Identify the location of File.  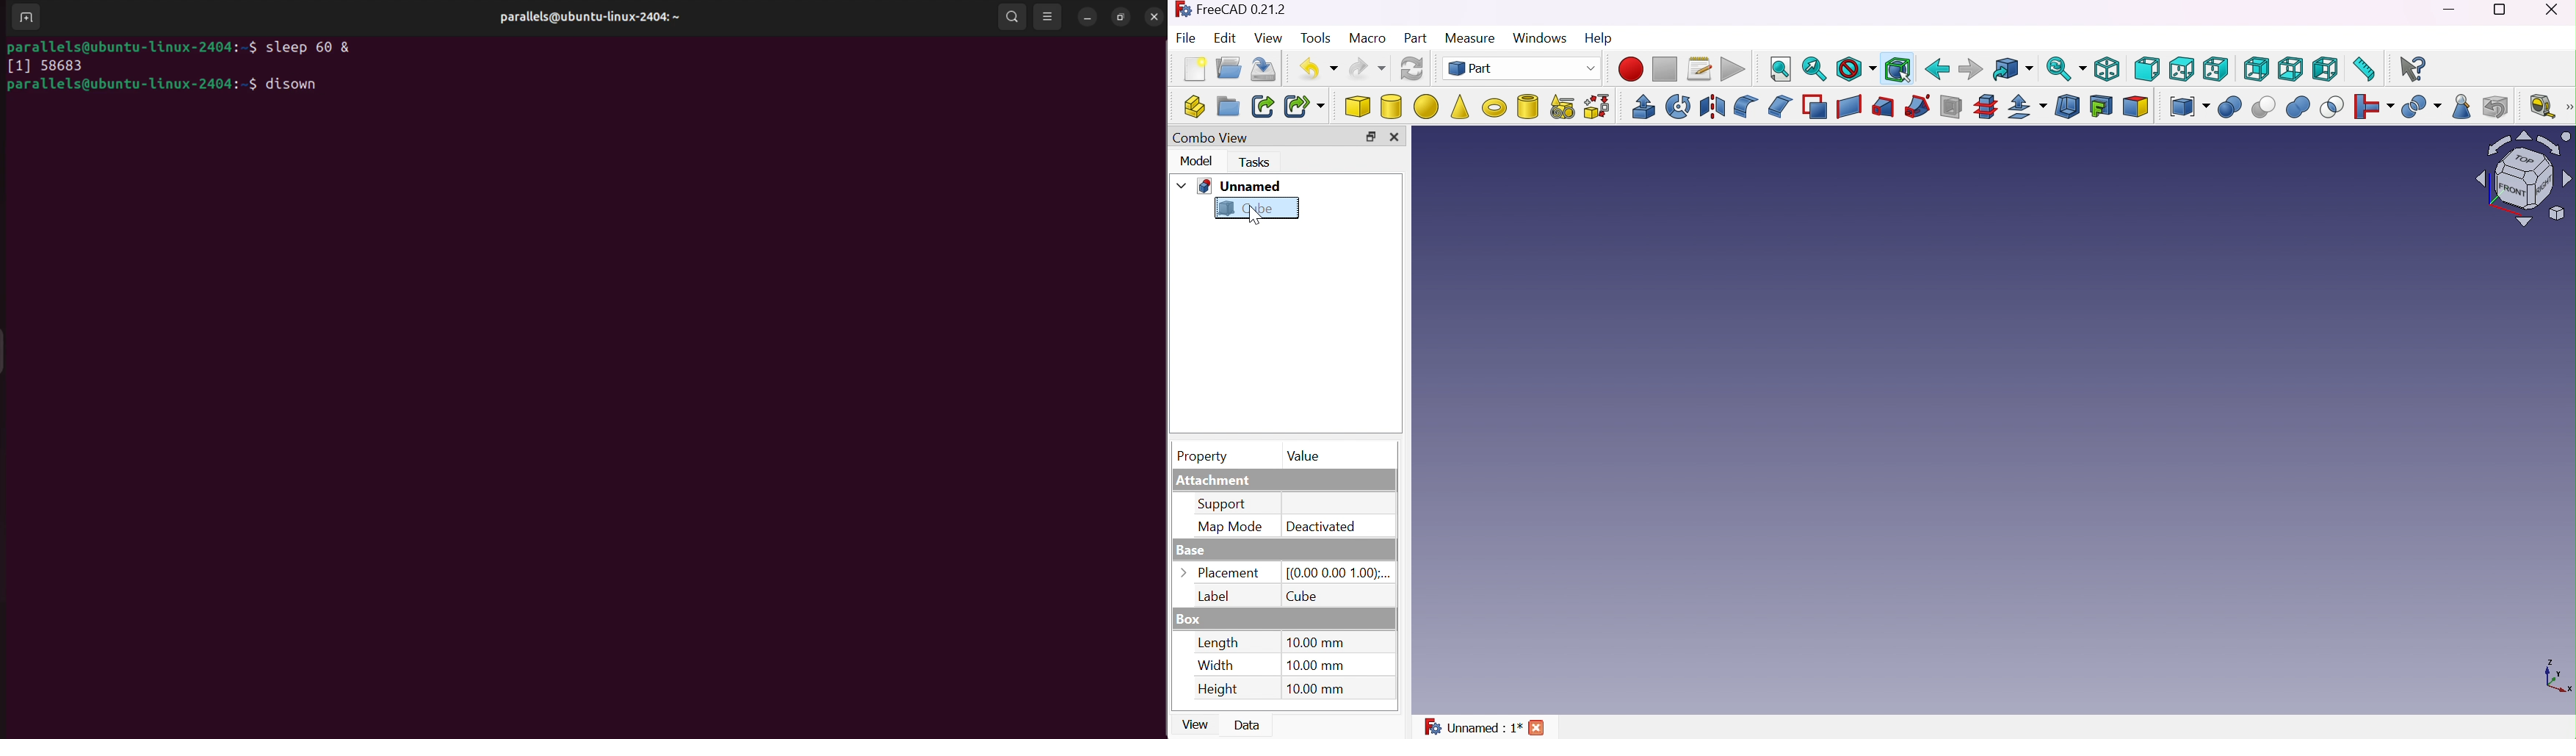
(1187, 38).